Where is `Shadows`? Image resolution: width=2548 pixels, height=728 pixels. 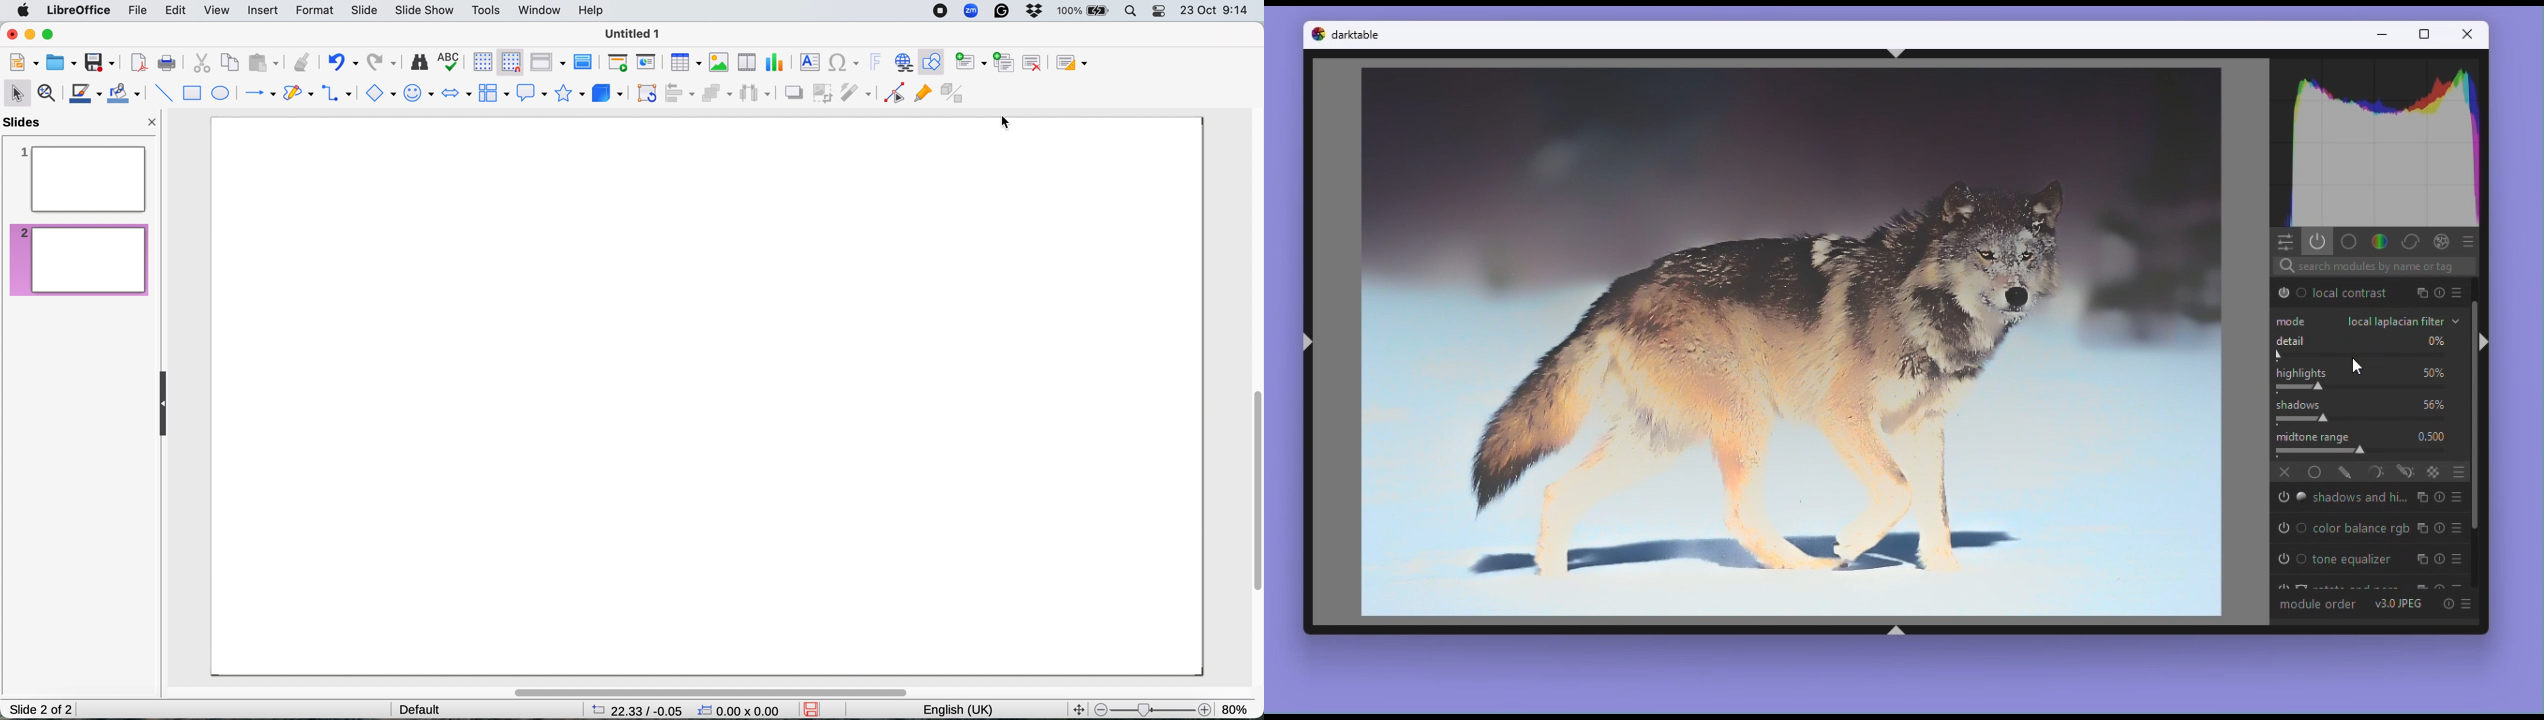 Shadows is located at coordinates (2370, 411).